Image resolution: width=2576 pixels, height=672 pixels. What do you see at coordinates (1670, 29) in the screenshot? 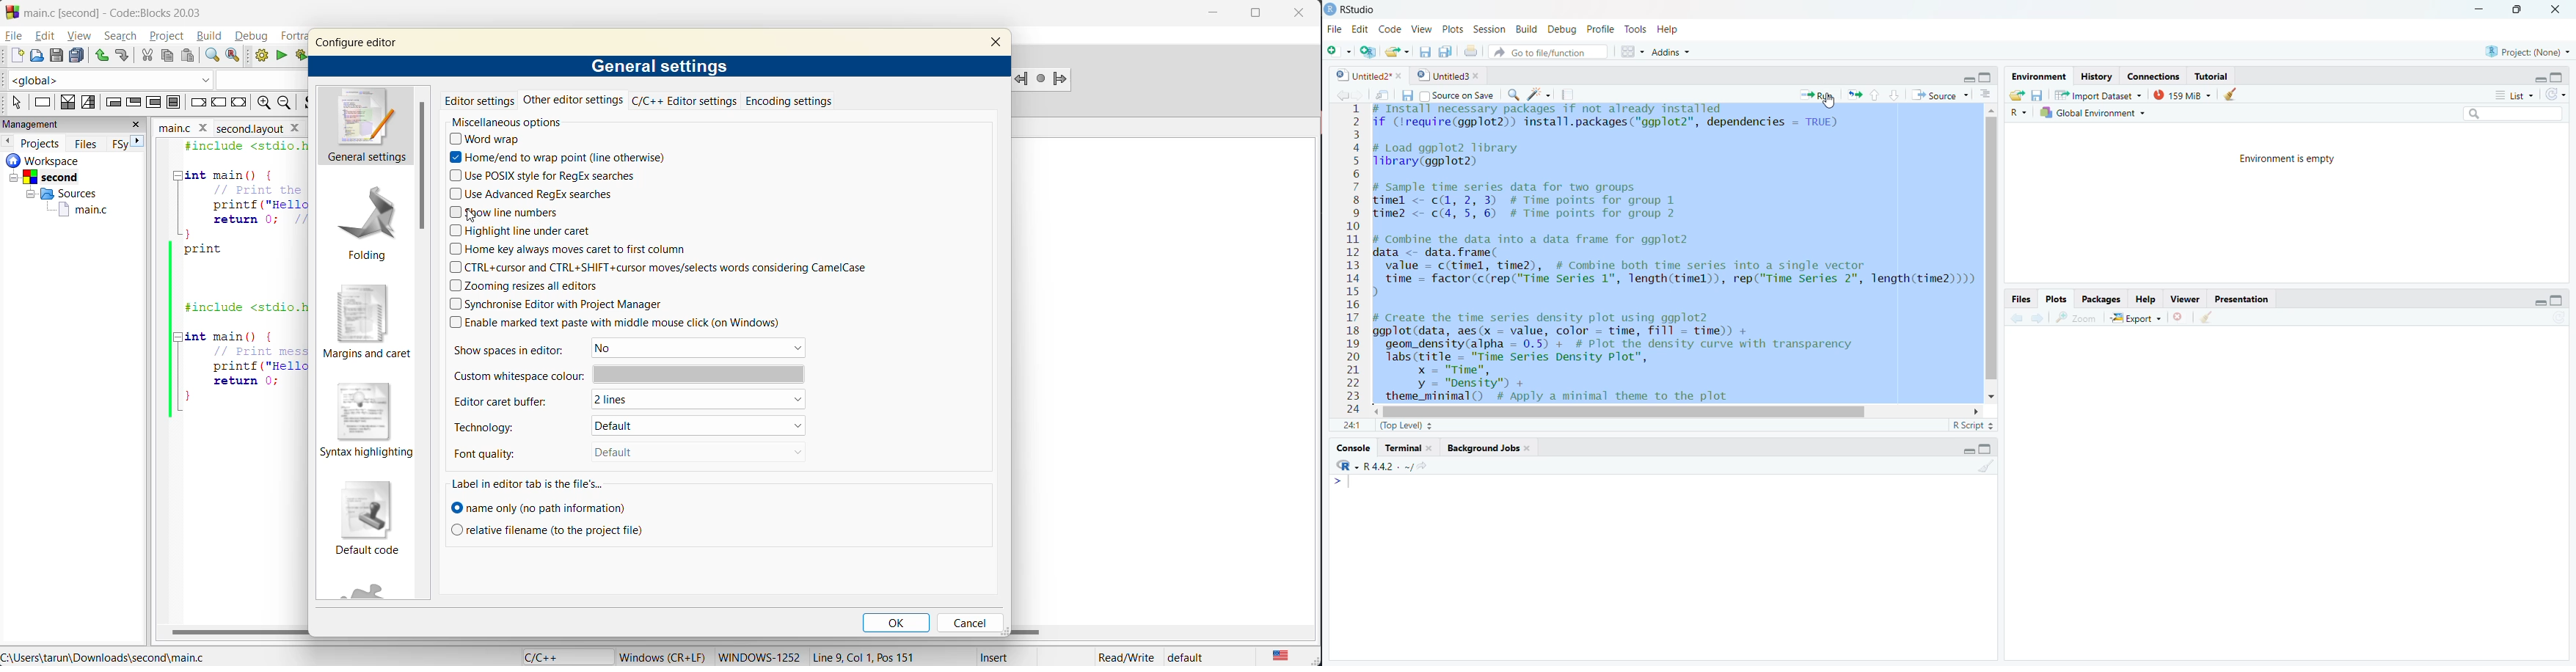
I see `Help` at bounding box center [1670, 29].